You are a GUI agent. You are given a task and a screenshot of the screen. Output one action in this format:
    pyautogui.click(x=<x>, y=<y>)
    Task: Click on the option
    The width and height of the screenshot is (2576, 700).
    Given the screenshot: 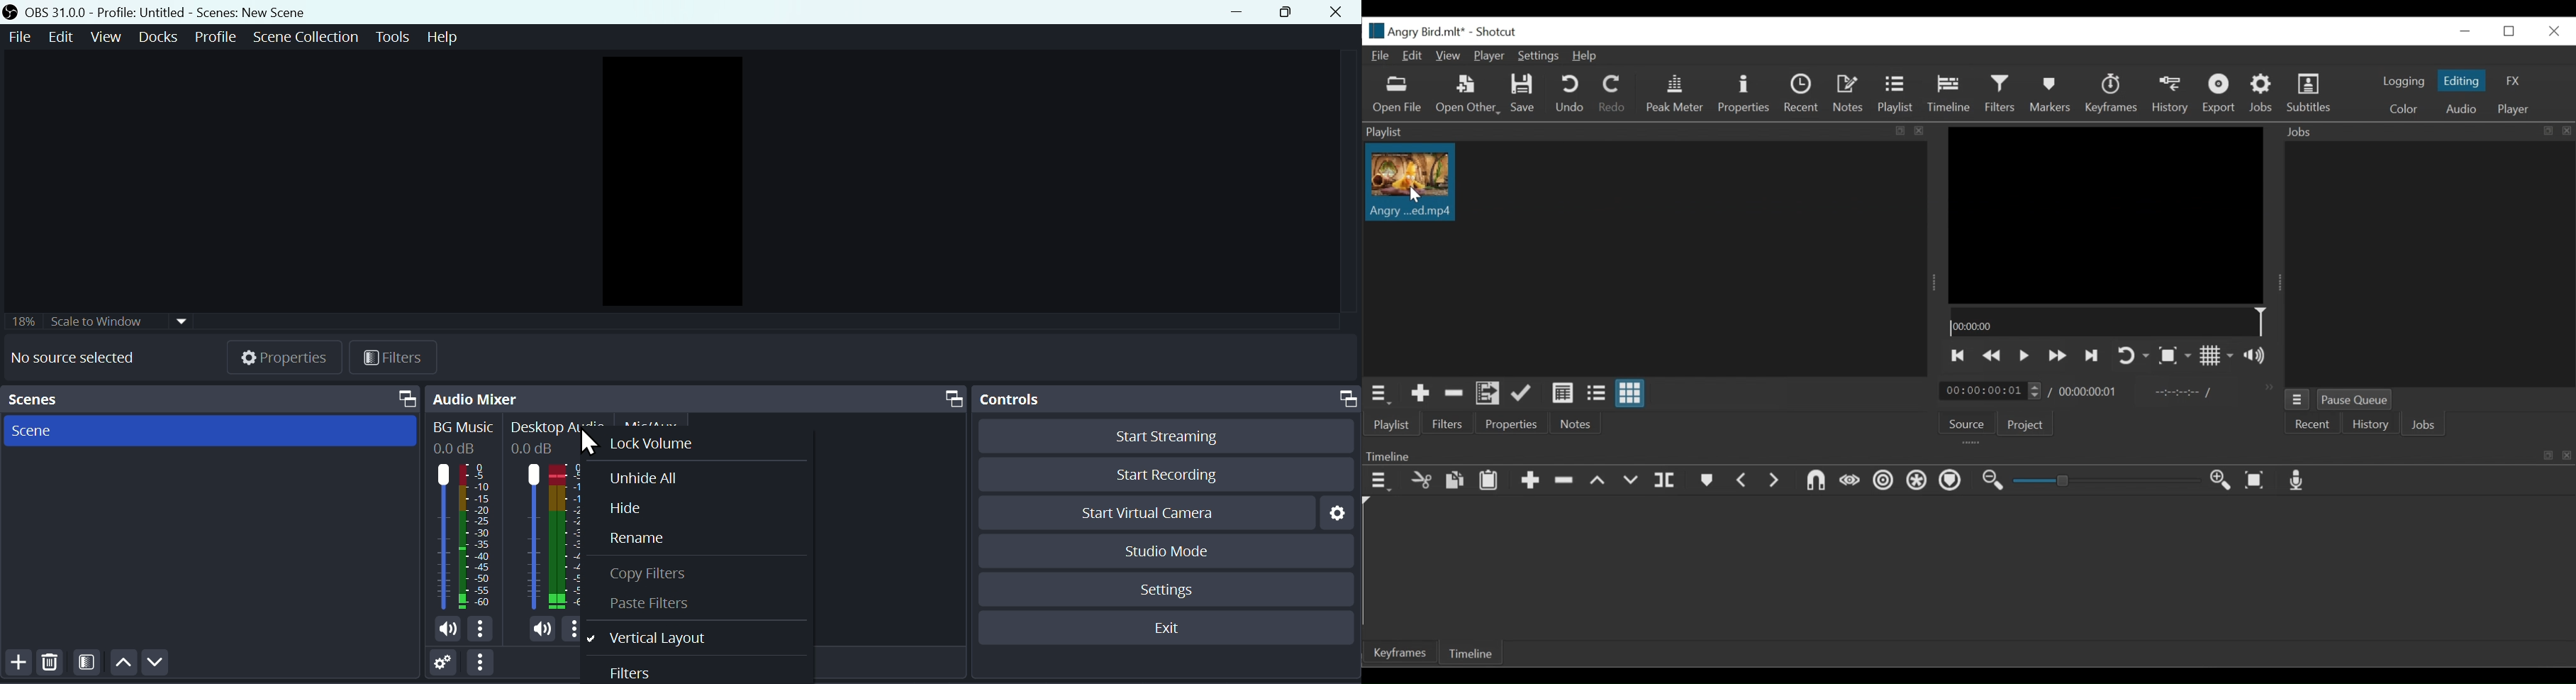 What is the action you would take?
    pyautogui.click(x=481, y=663)
    